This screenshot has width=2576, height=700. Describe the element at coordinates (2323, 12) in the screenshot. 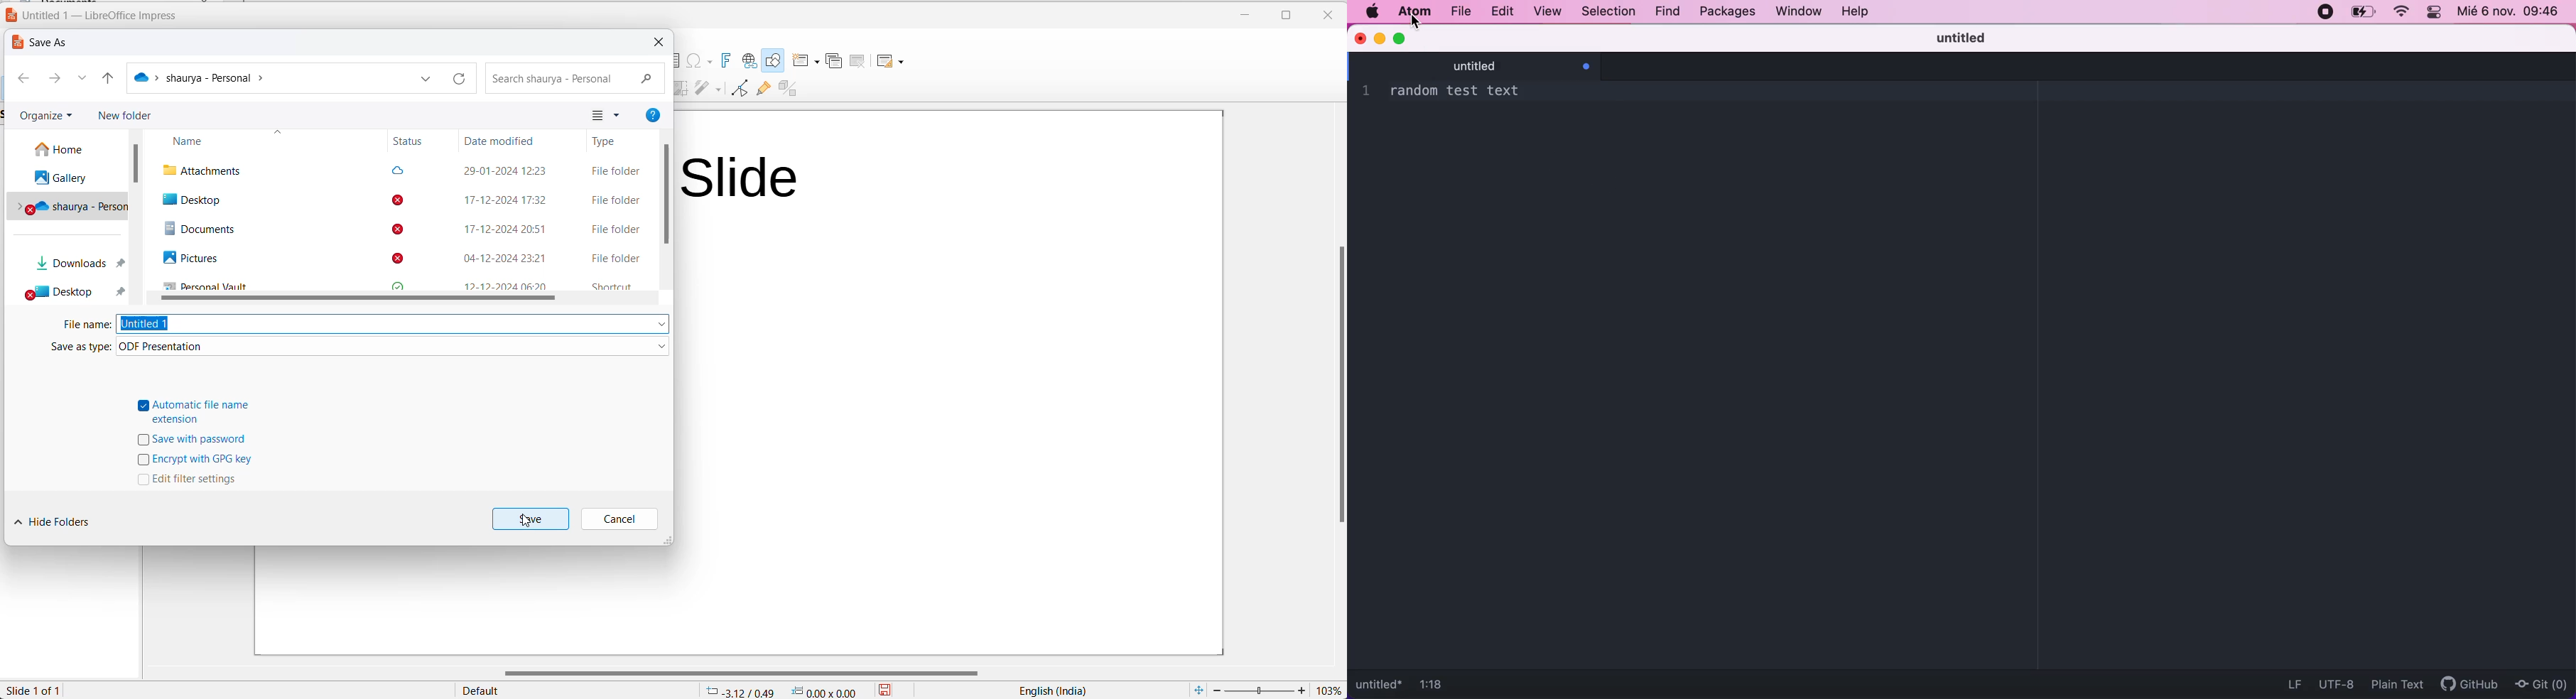

I see `recording stopped` at that location.